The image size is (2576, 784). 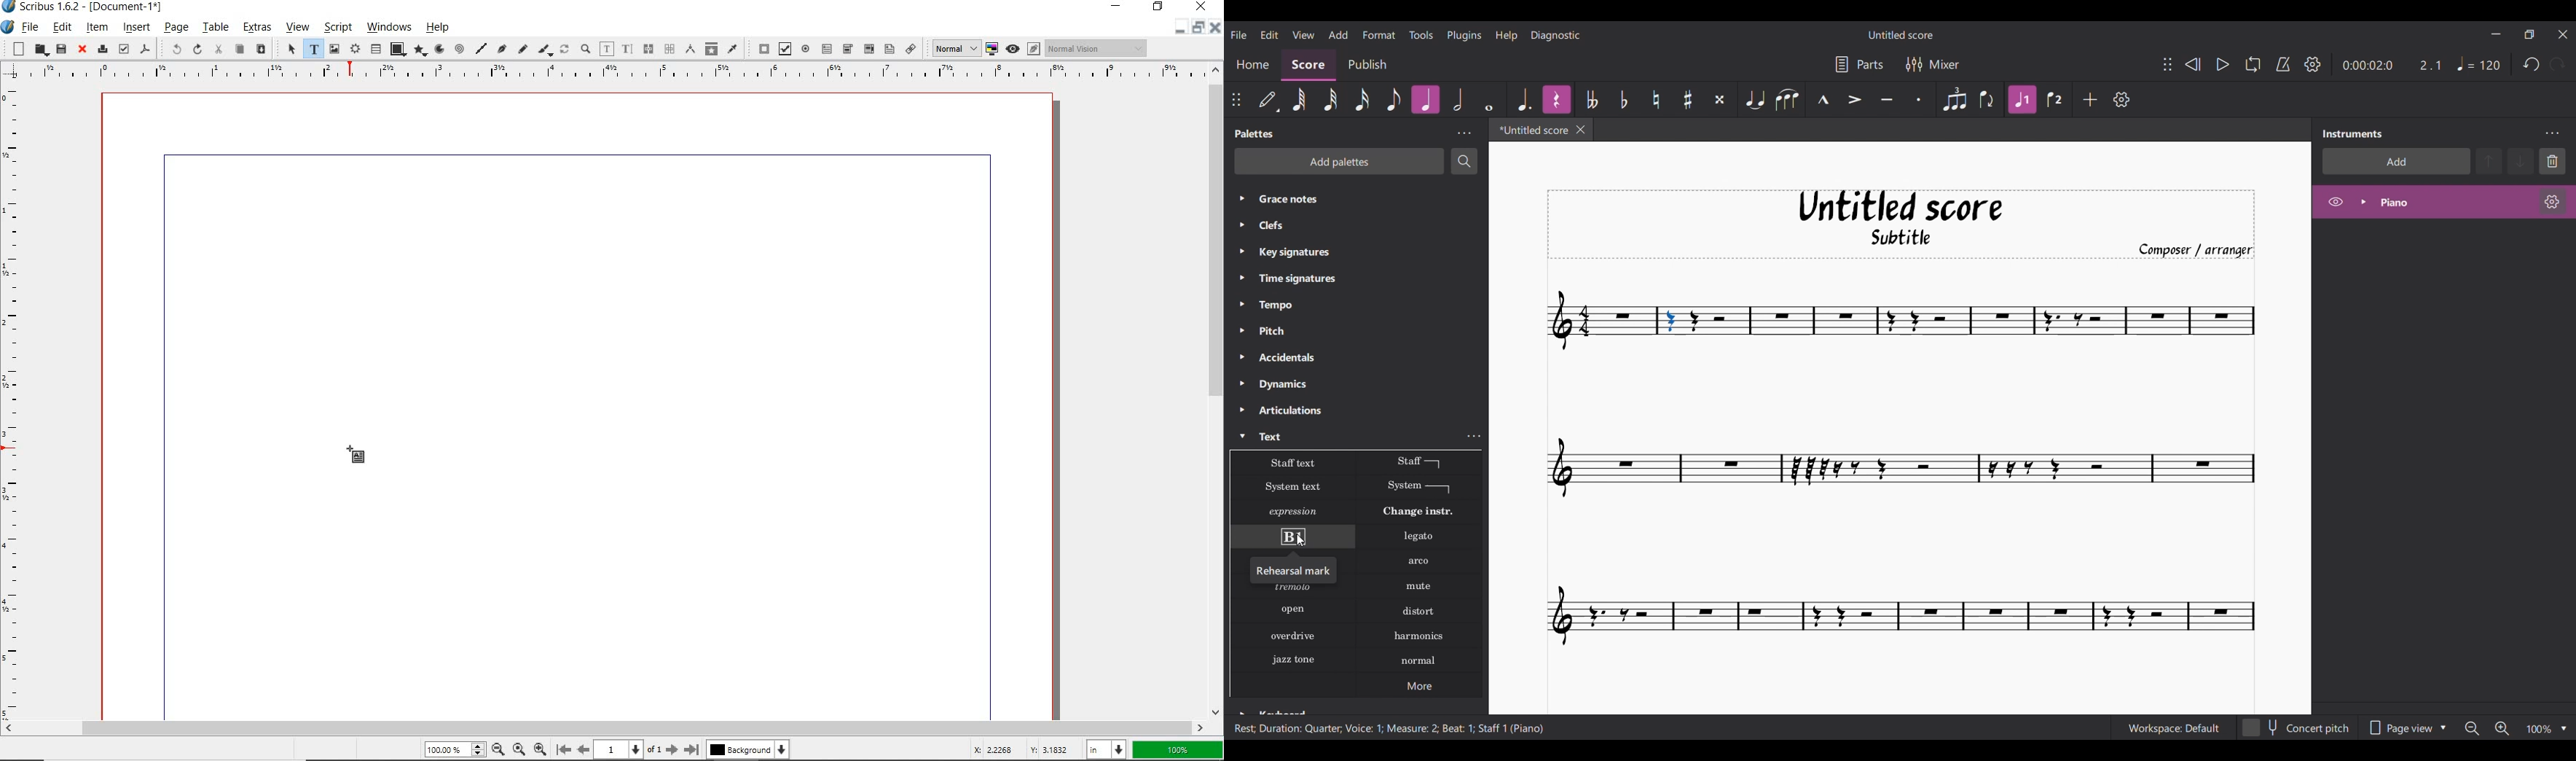 I want to click on calligraphic line, so click(x=545, y=50).